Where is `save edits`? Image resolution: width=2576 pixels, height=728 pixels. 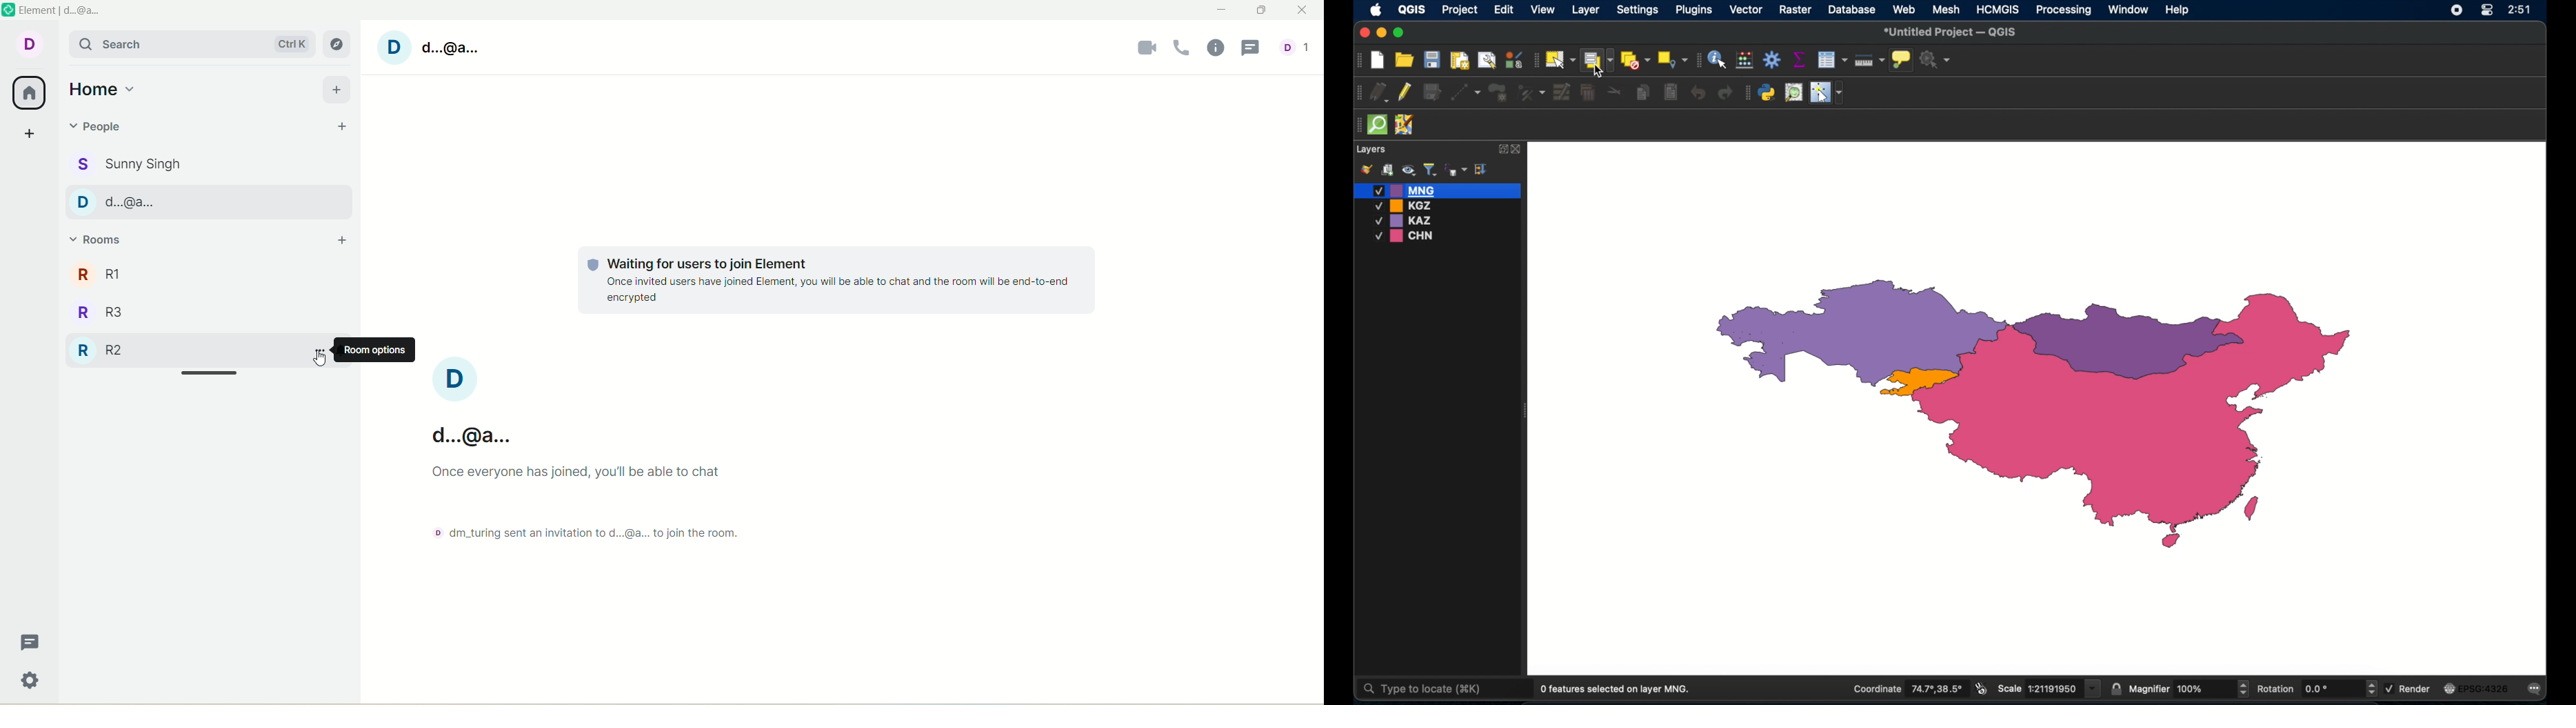 save edits is located at coordinates (1434, 93).